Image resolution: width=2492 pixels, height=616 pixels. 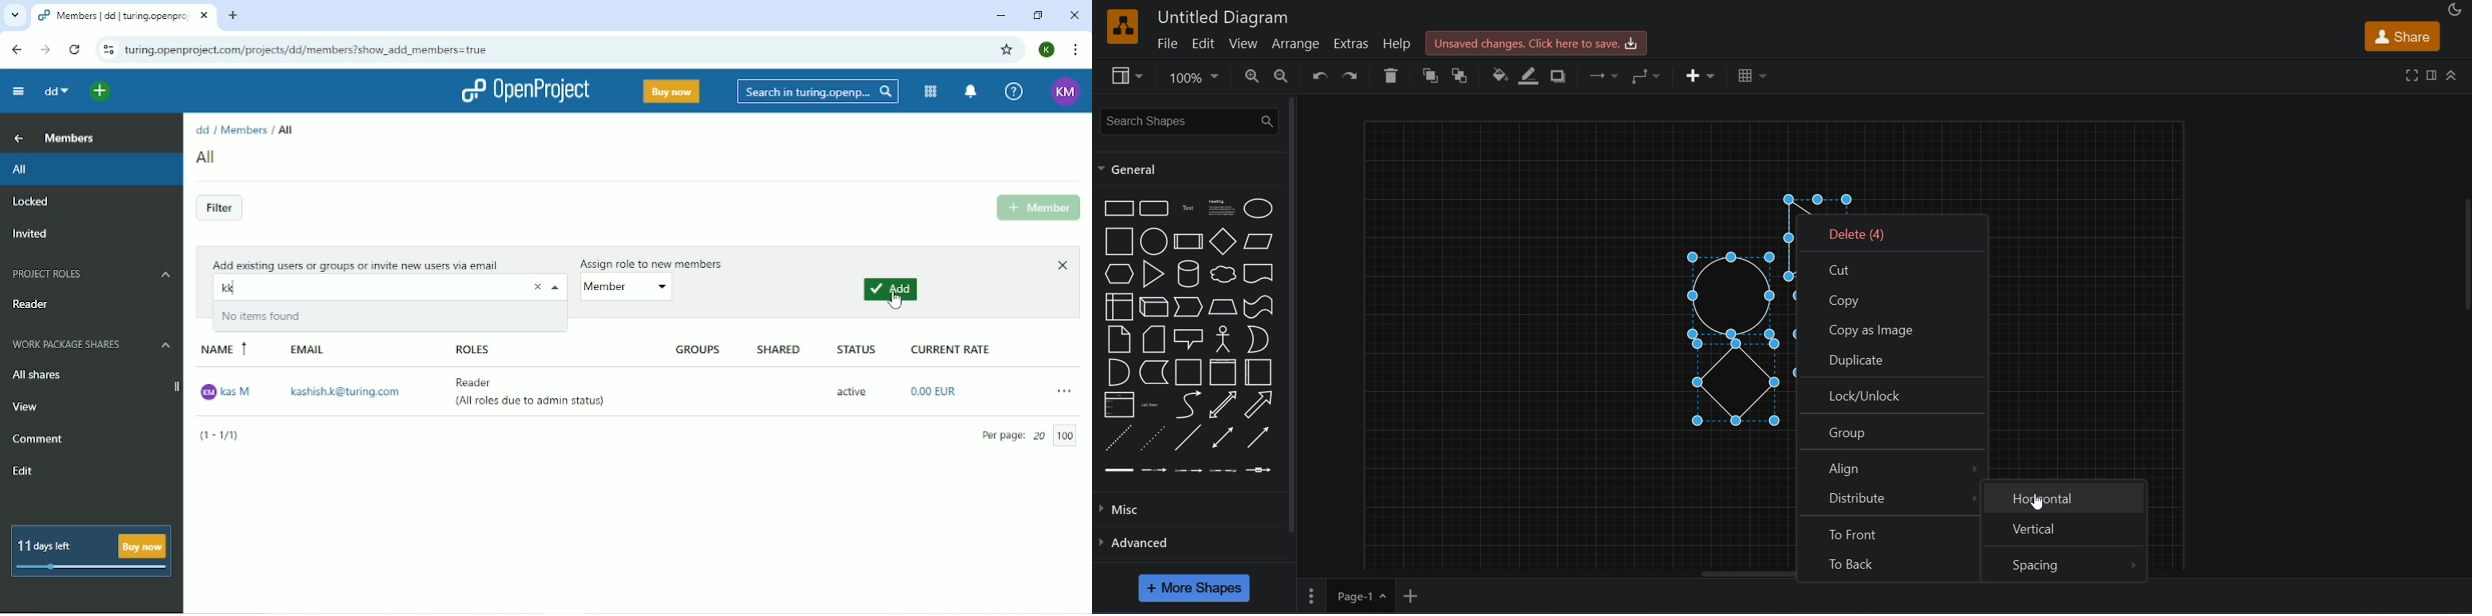 I want to click on remove text, so click(x=535, y=286).